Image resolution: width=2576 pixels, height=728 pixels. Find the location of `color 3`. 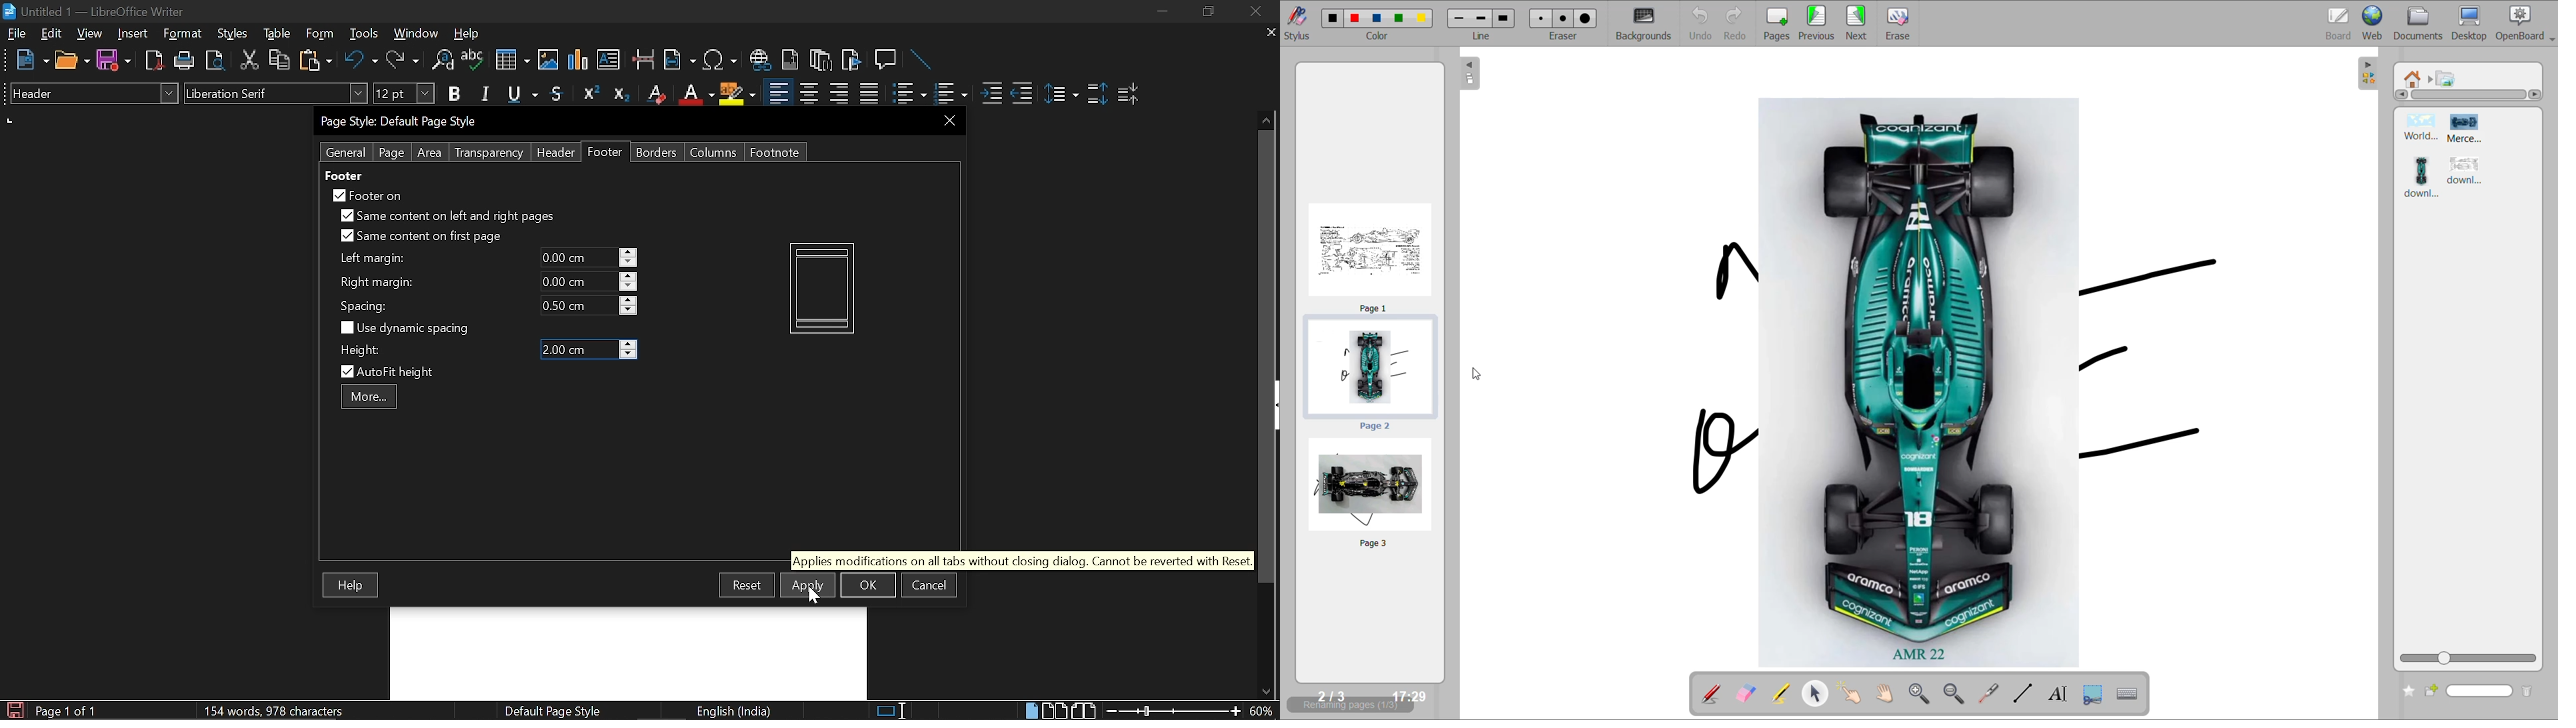

color 3 is located at coordinates (1377, 18).